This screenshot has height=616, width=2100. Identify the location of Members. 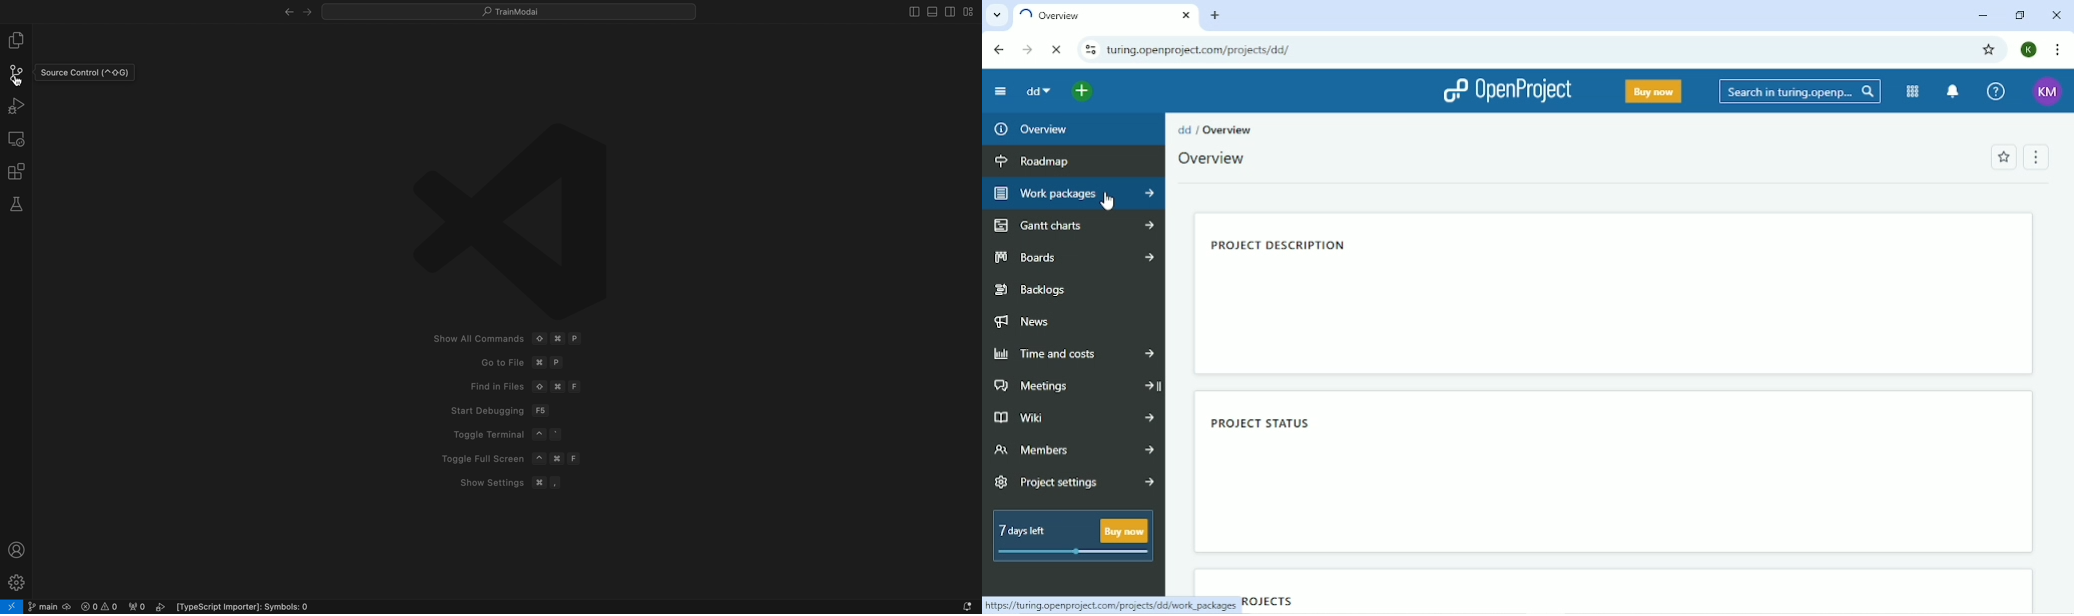
(1072, 450).